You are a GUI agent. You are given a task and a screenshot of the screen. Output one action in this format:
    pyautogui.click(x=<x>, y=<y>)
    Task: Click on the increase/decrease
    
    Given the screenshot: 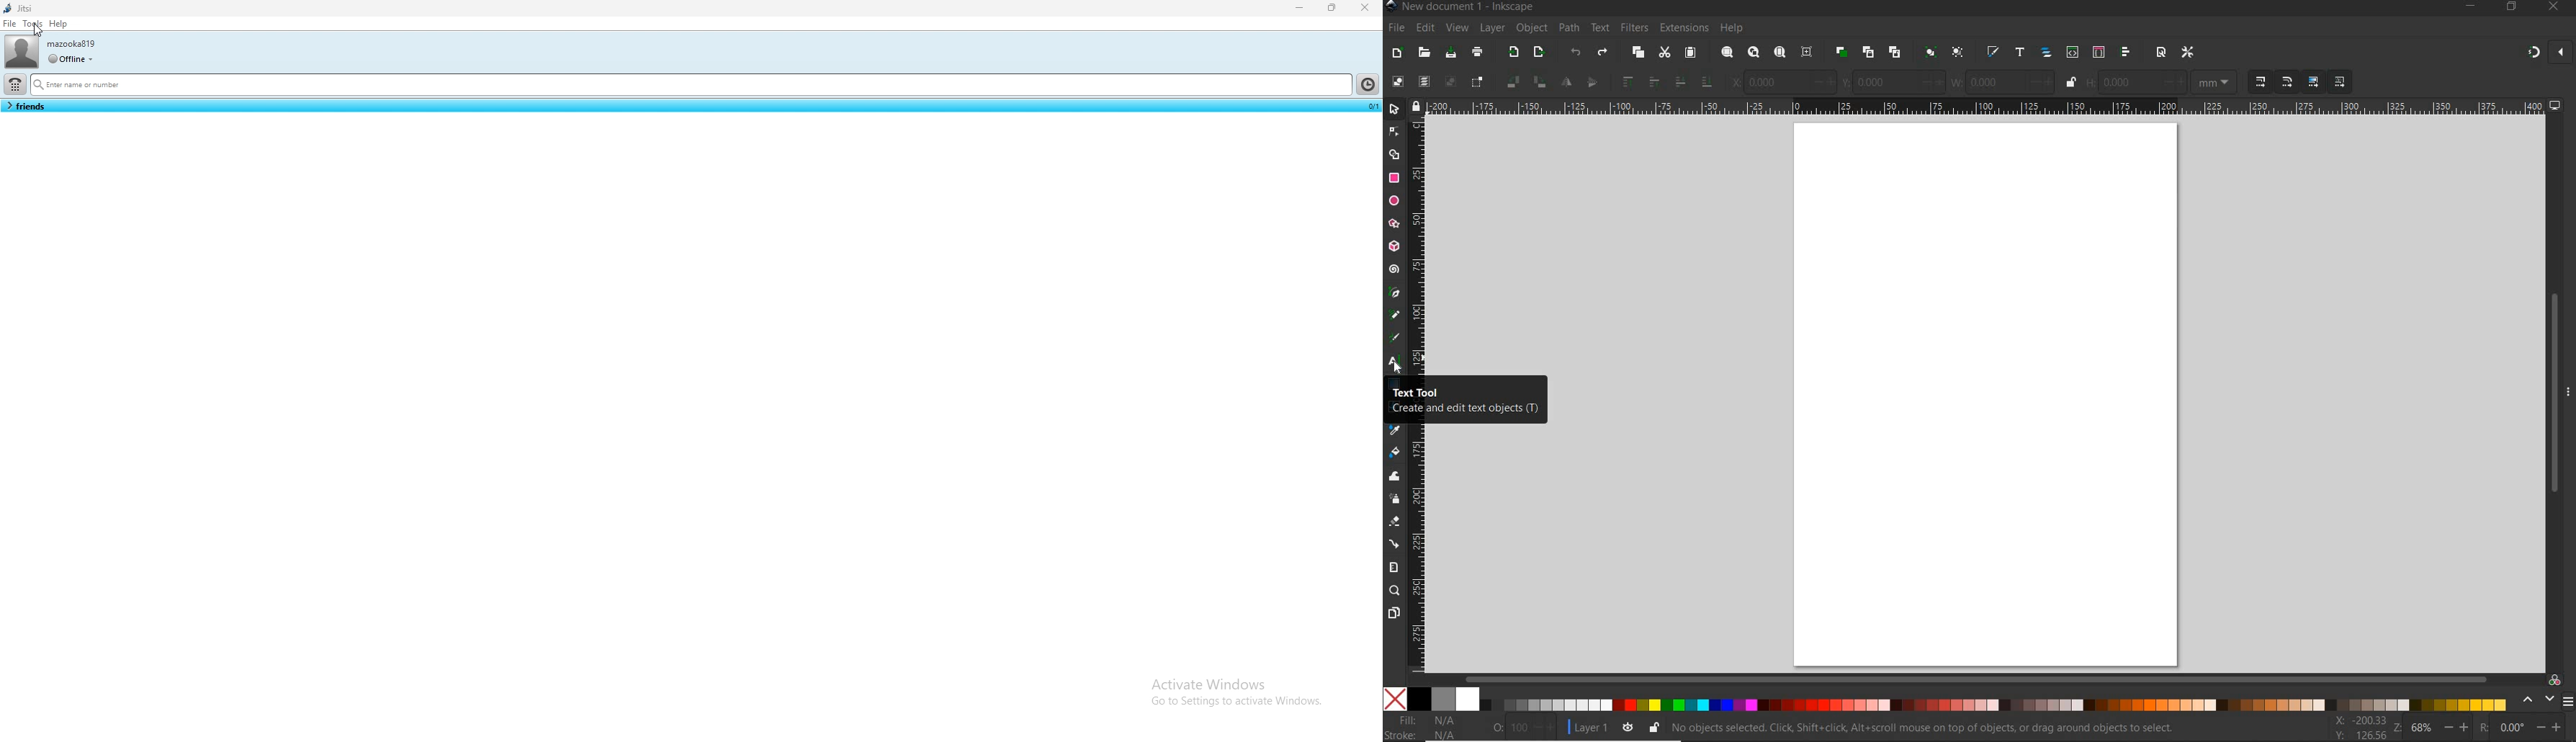 What is the action you would take?
    pyautogui.click(x=2551, y=726)
    